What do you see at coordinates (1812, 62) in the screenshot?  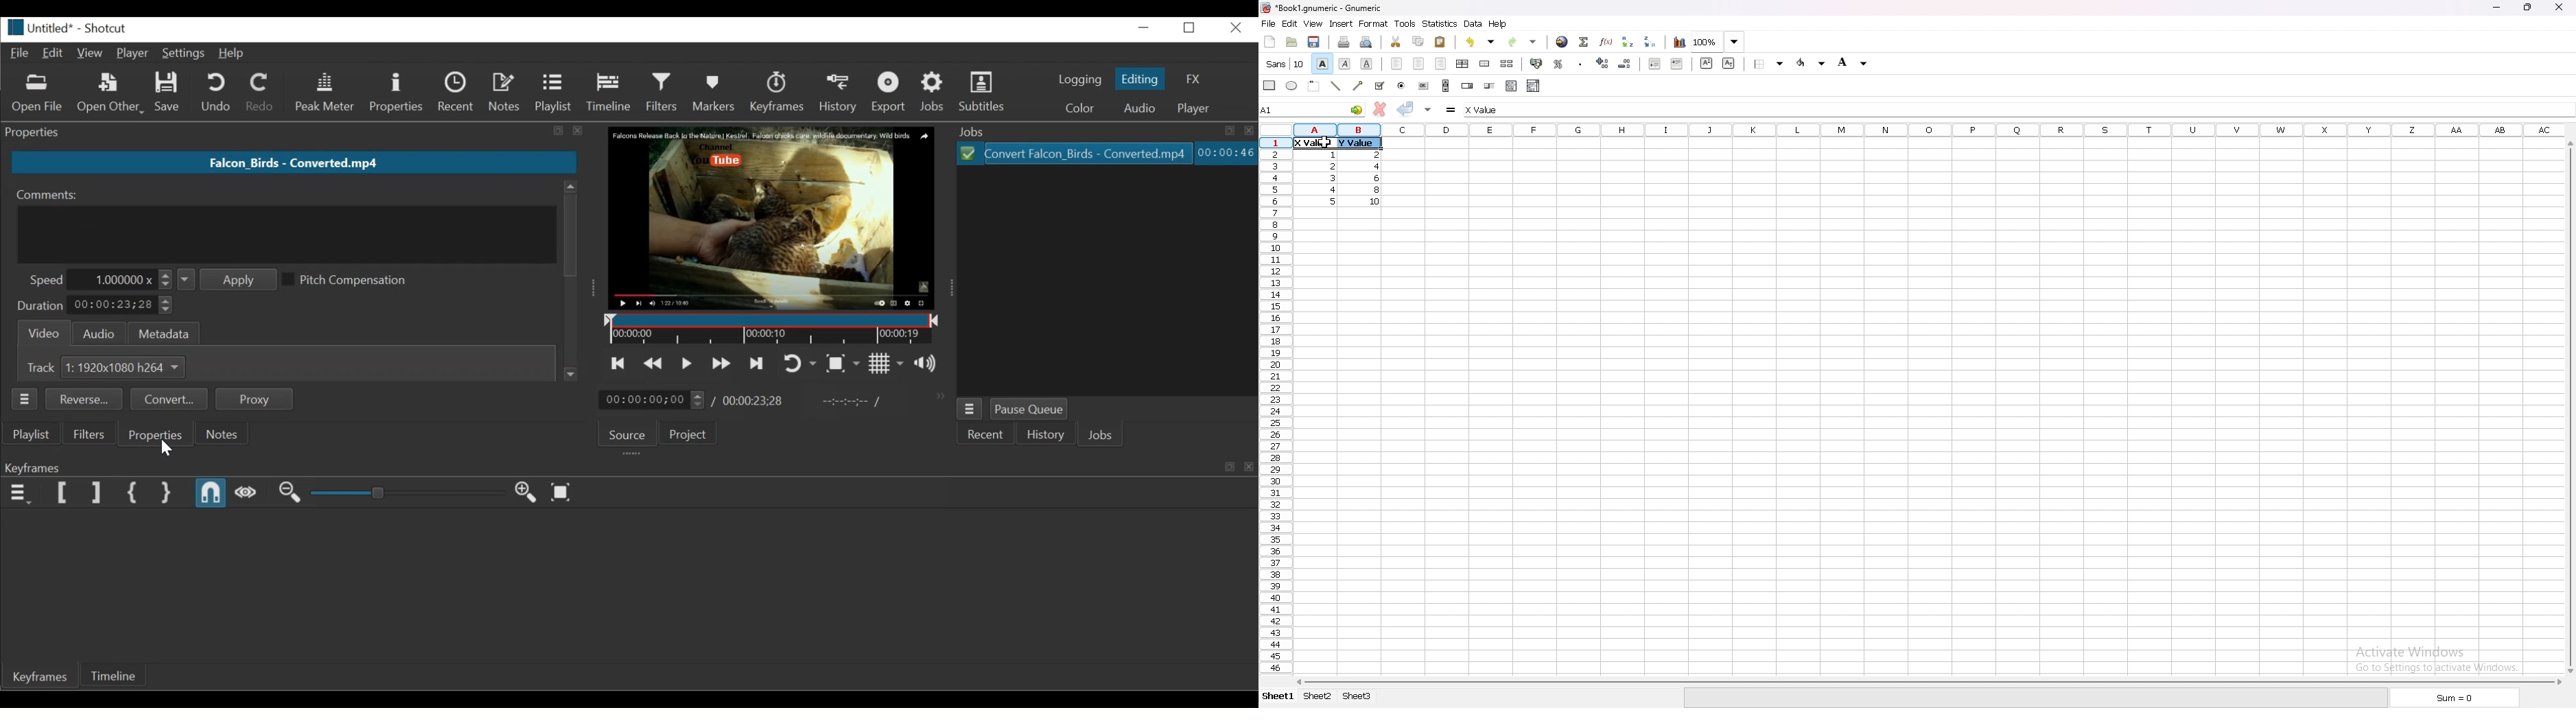 I see `foreground` at bounding box center [1812, 62].